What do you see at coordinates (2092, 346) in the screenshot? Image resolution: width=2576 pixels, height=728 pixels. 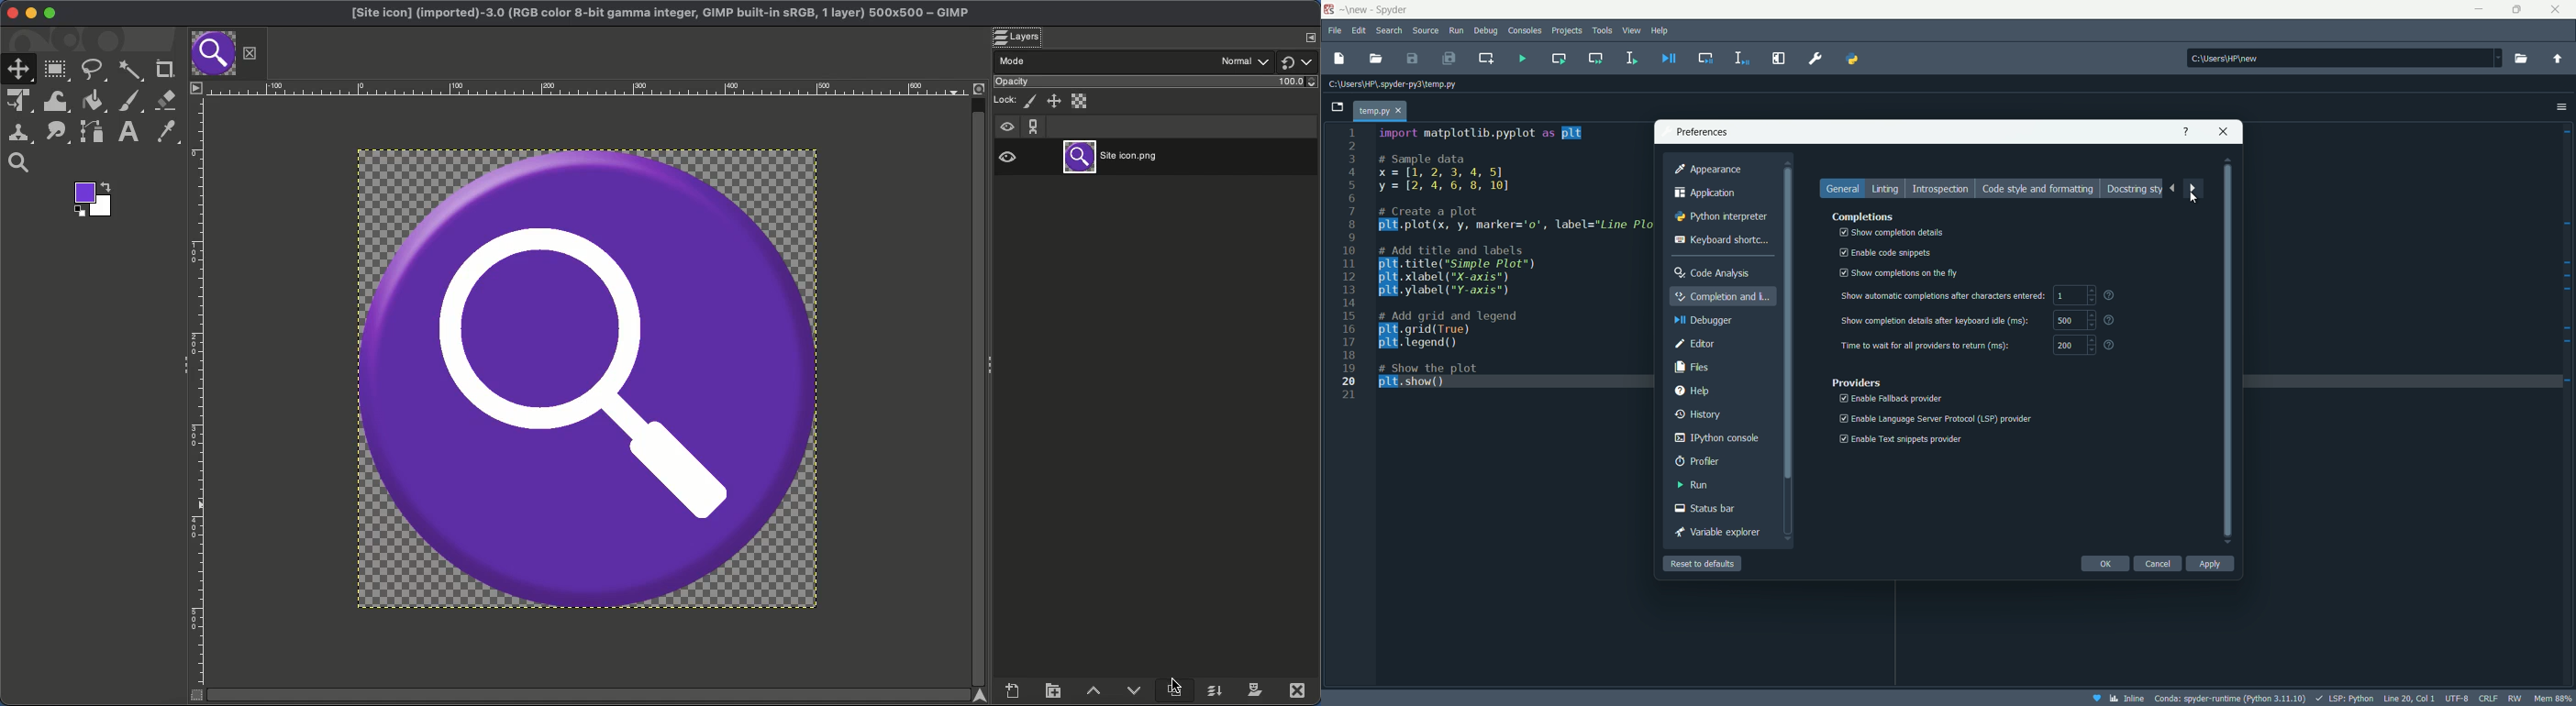 I see `increment and decremnt button` at bounding box center [2092, 346].